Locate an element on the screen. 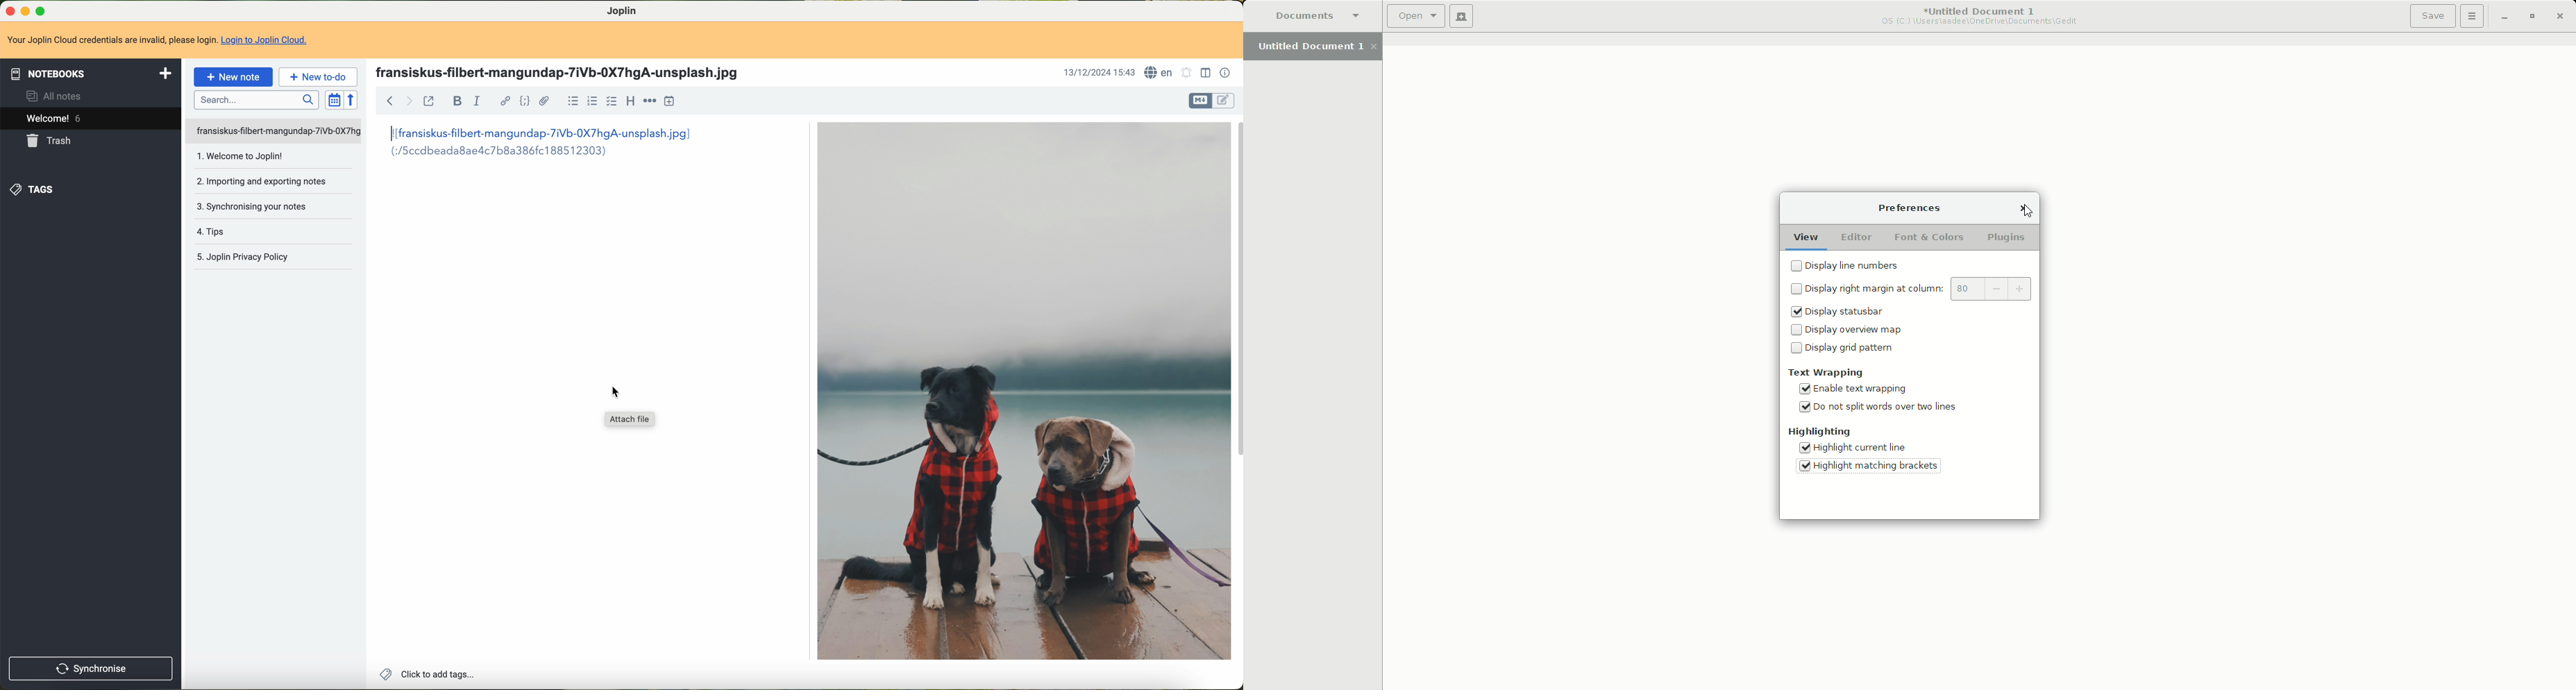 The height and width of the screenshot is (700, 2576). italic is located at coordinates (476, 101).